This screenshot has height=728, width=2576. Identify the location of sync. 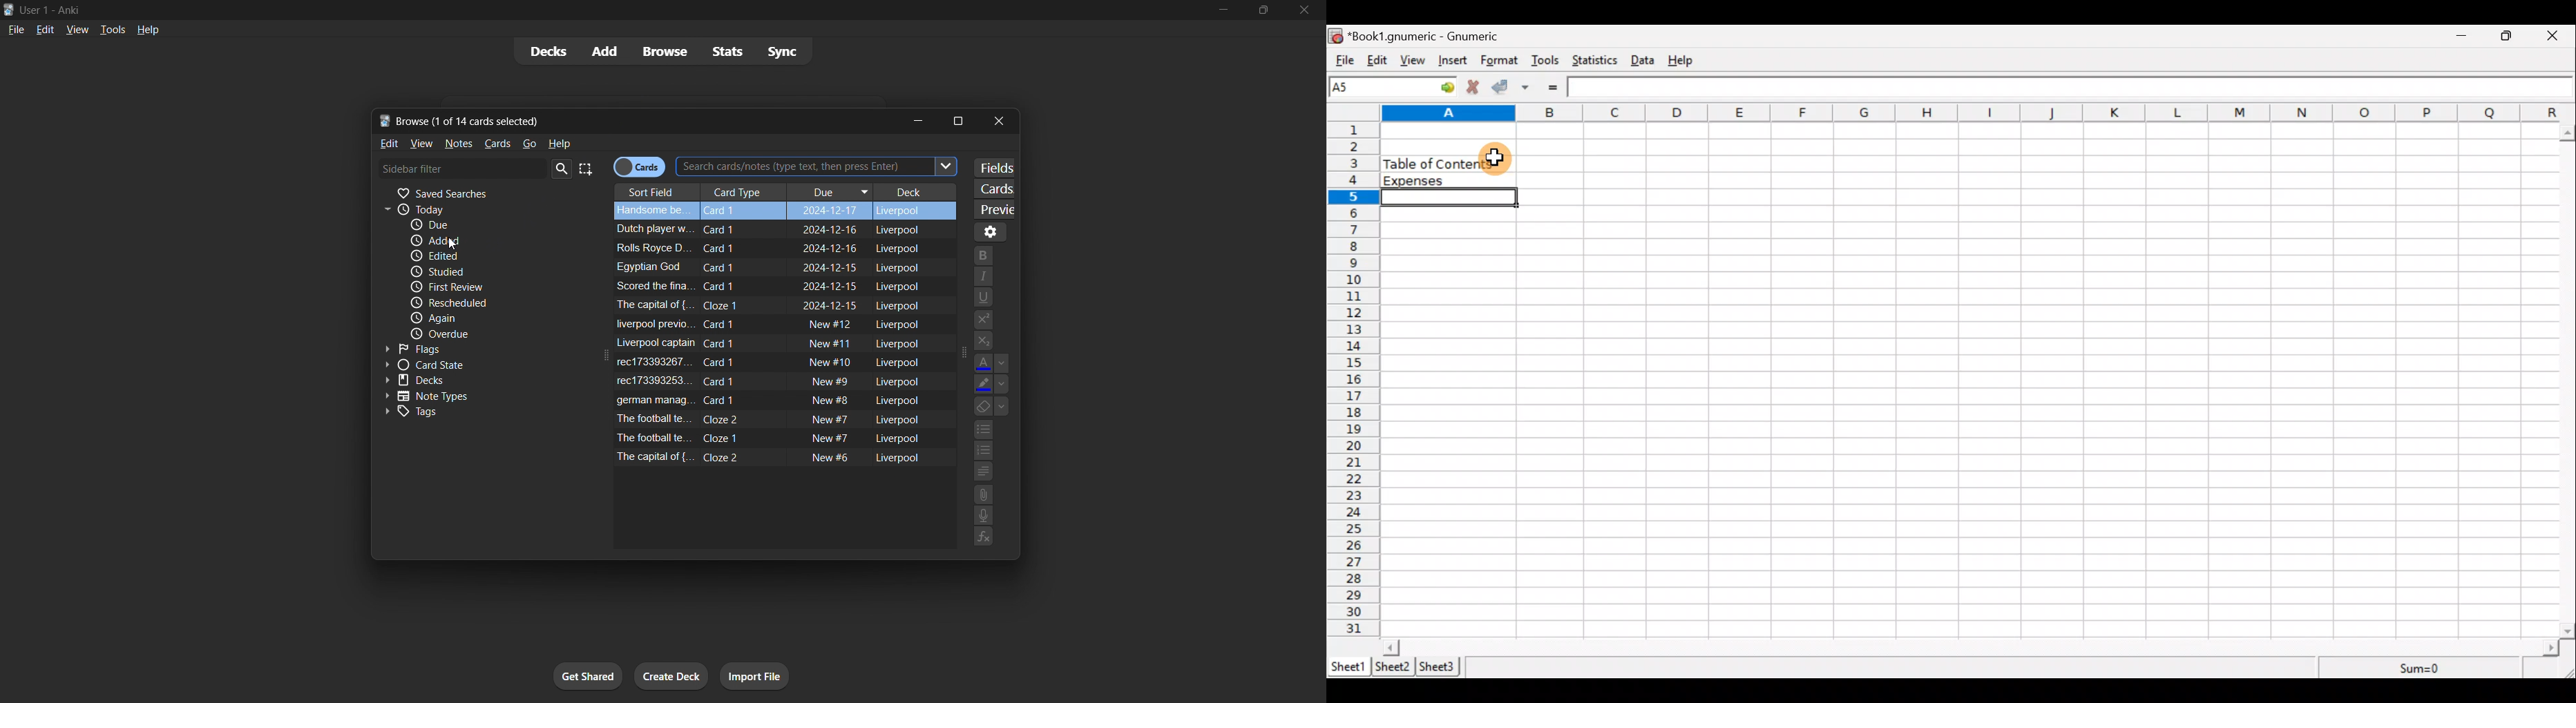
(785, 55).